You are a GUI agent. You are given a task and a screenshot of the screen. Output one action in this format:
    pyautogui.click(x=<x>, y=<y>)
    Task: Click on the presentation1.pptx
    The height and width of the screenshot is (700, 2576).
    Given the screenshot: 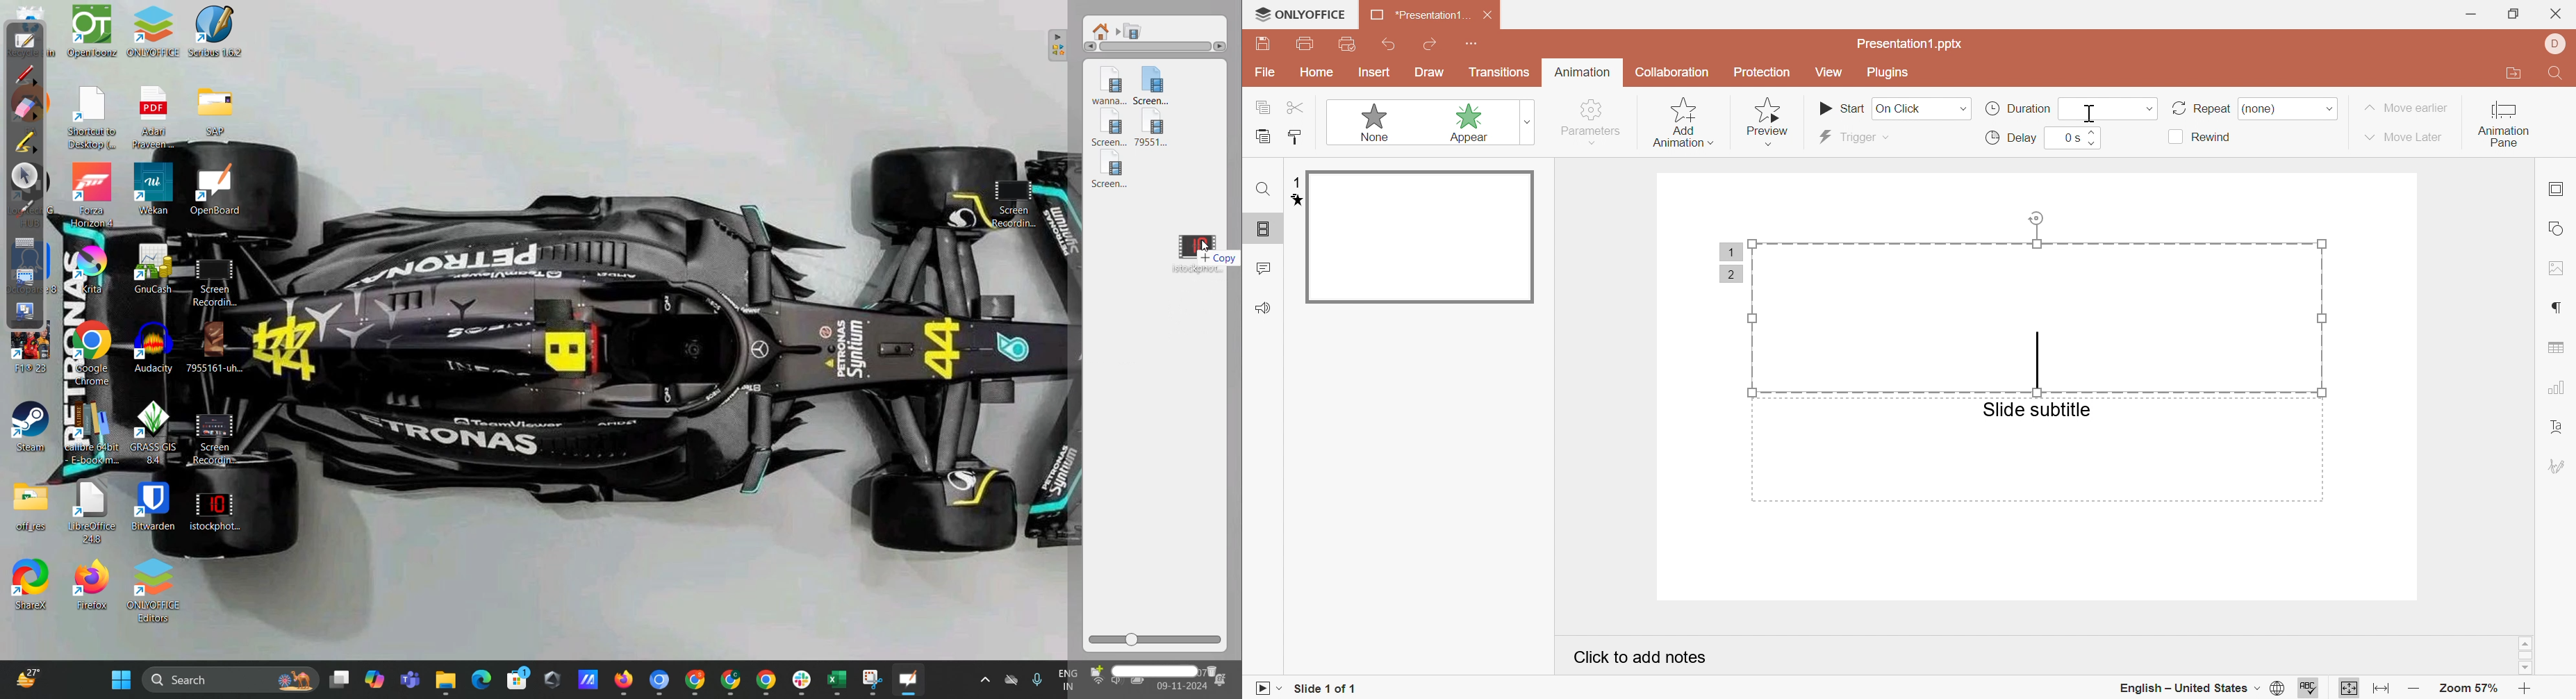 What is the action you would take?
    pyautogui.click(x=1912, y=44)
    